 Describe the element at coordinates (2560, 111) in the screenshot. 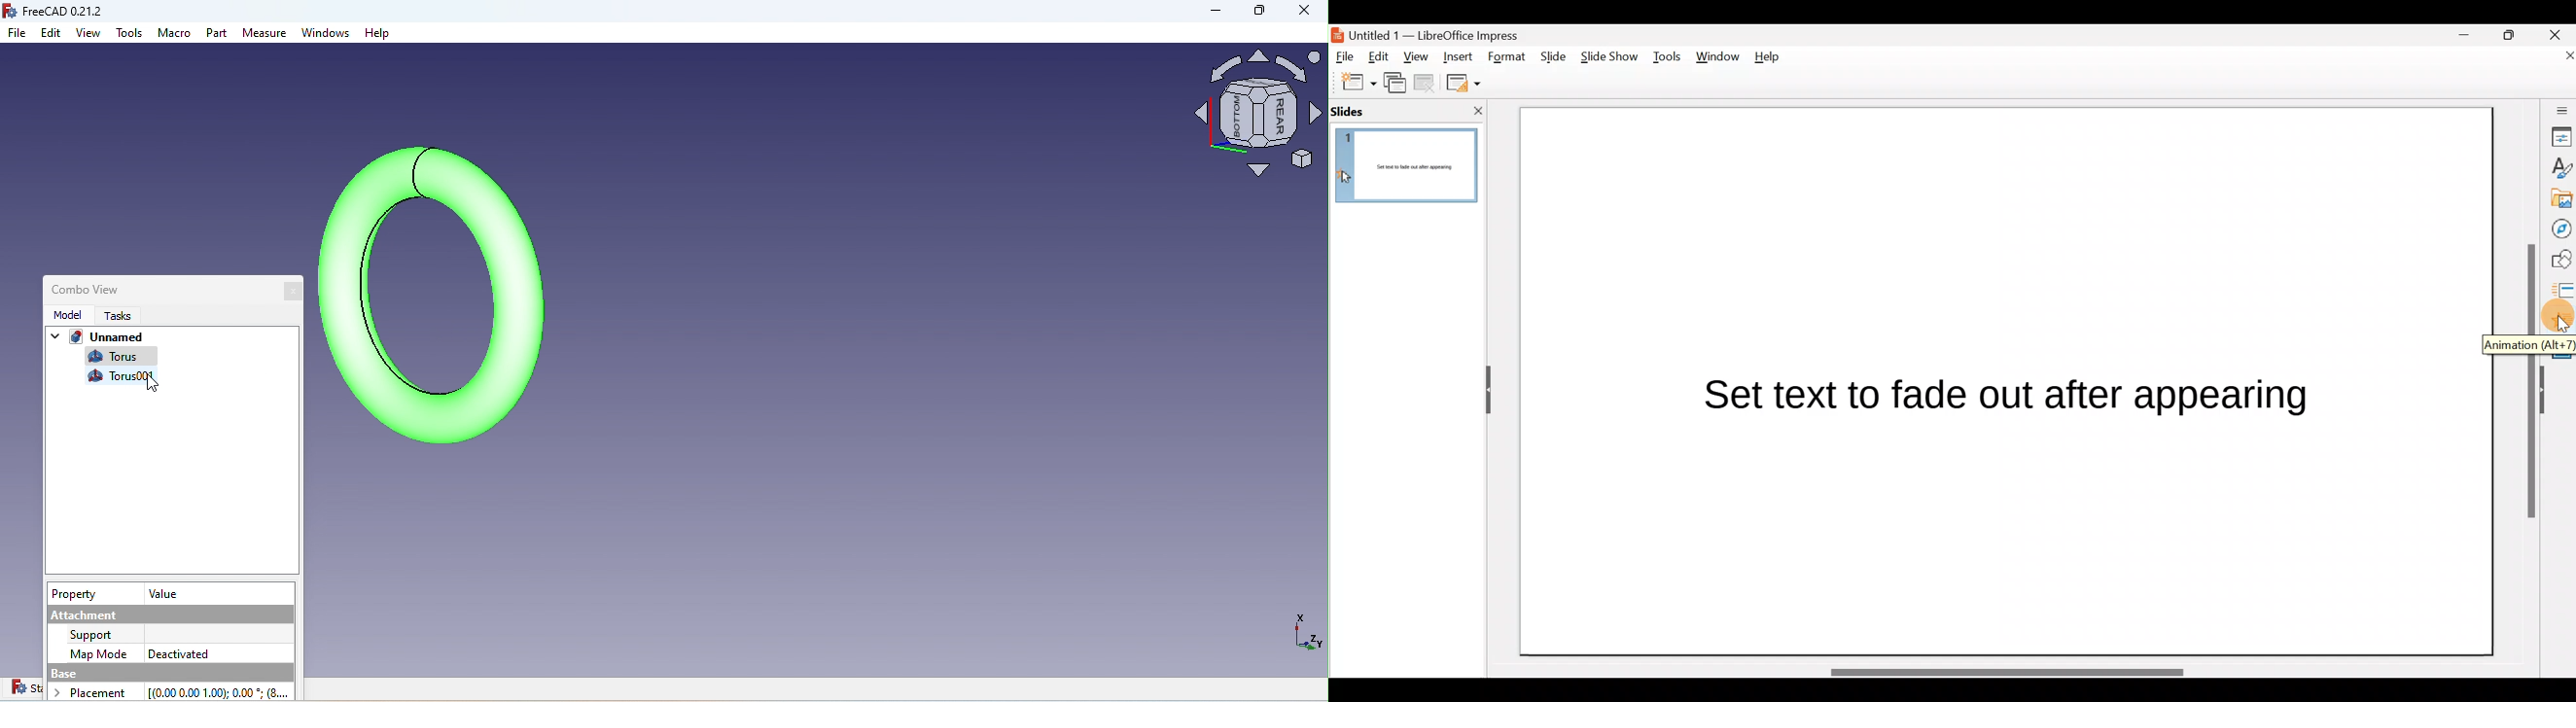

I see `Sidebar settings` at that location.